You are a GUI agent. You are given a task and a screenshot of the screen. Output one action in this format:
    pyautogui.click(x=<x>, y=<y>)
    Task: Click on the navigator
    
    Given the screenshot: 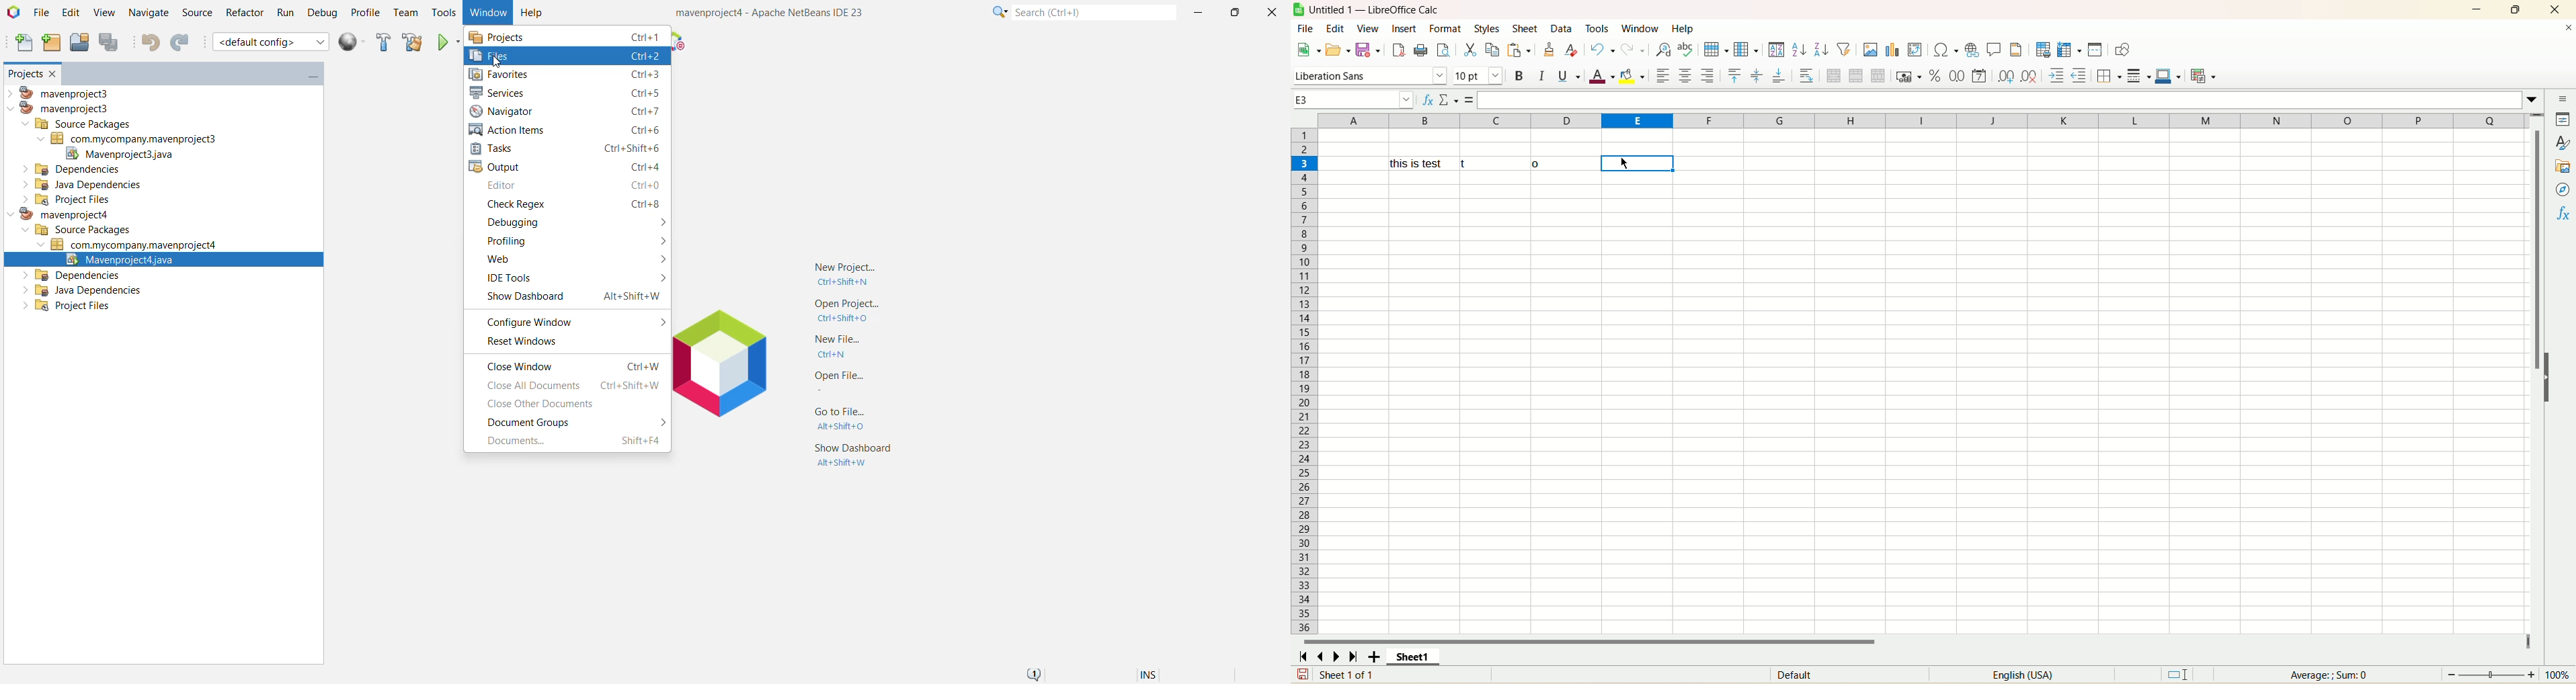 What is the action you would take?
    pyautogui.click(x=2562, y=191)
    